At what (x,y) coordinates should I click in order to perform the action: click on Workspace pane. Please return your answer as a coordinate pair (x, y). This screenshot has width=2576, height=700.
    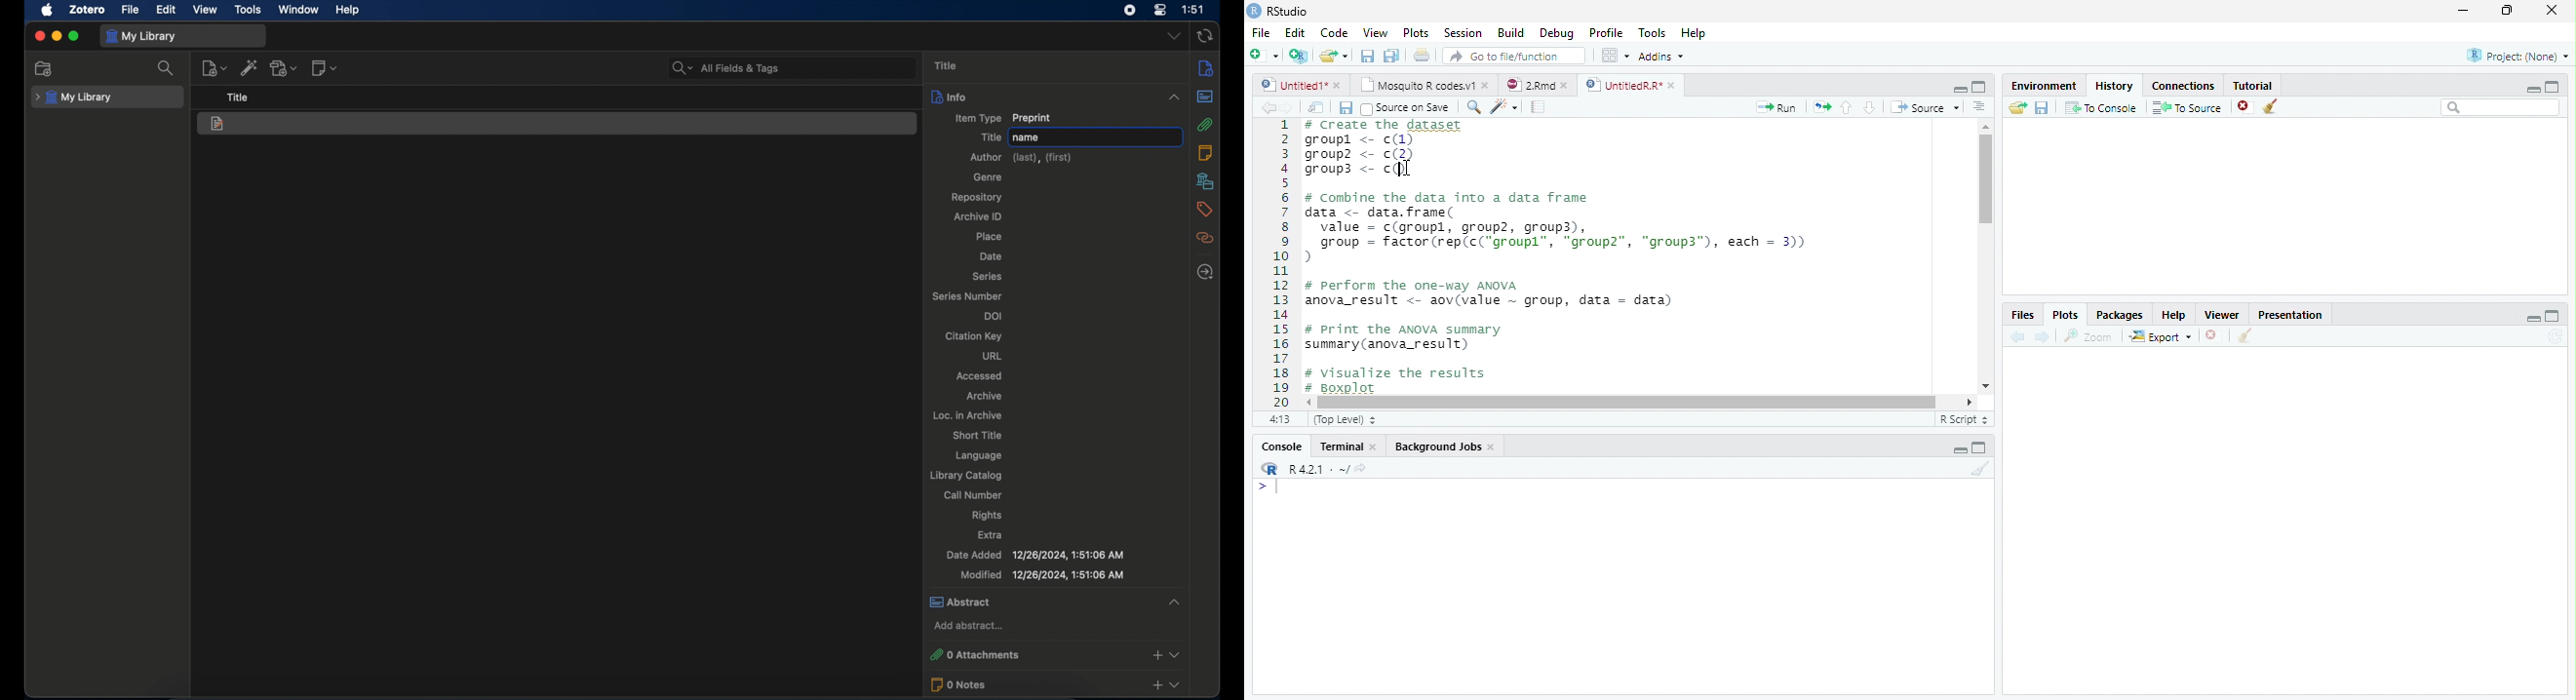
    Looking at the image, I should click on (1614, 55).